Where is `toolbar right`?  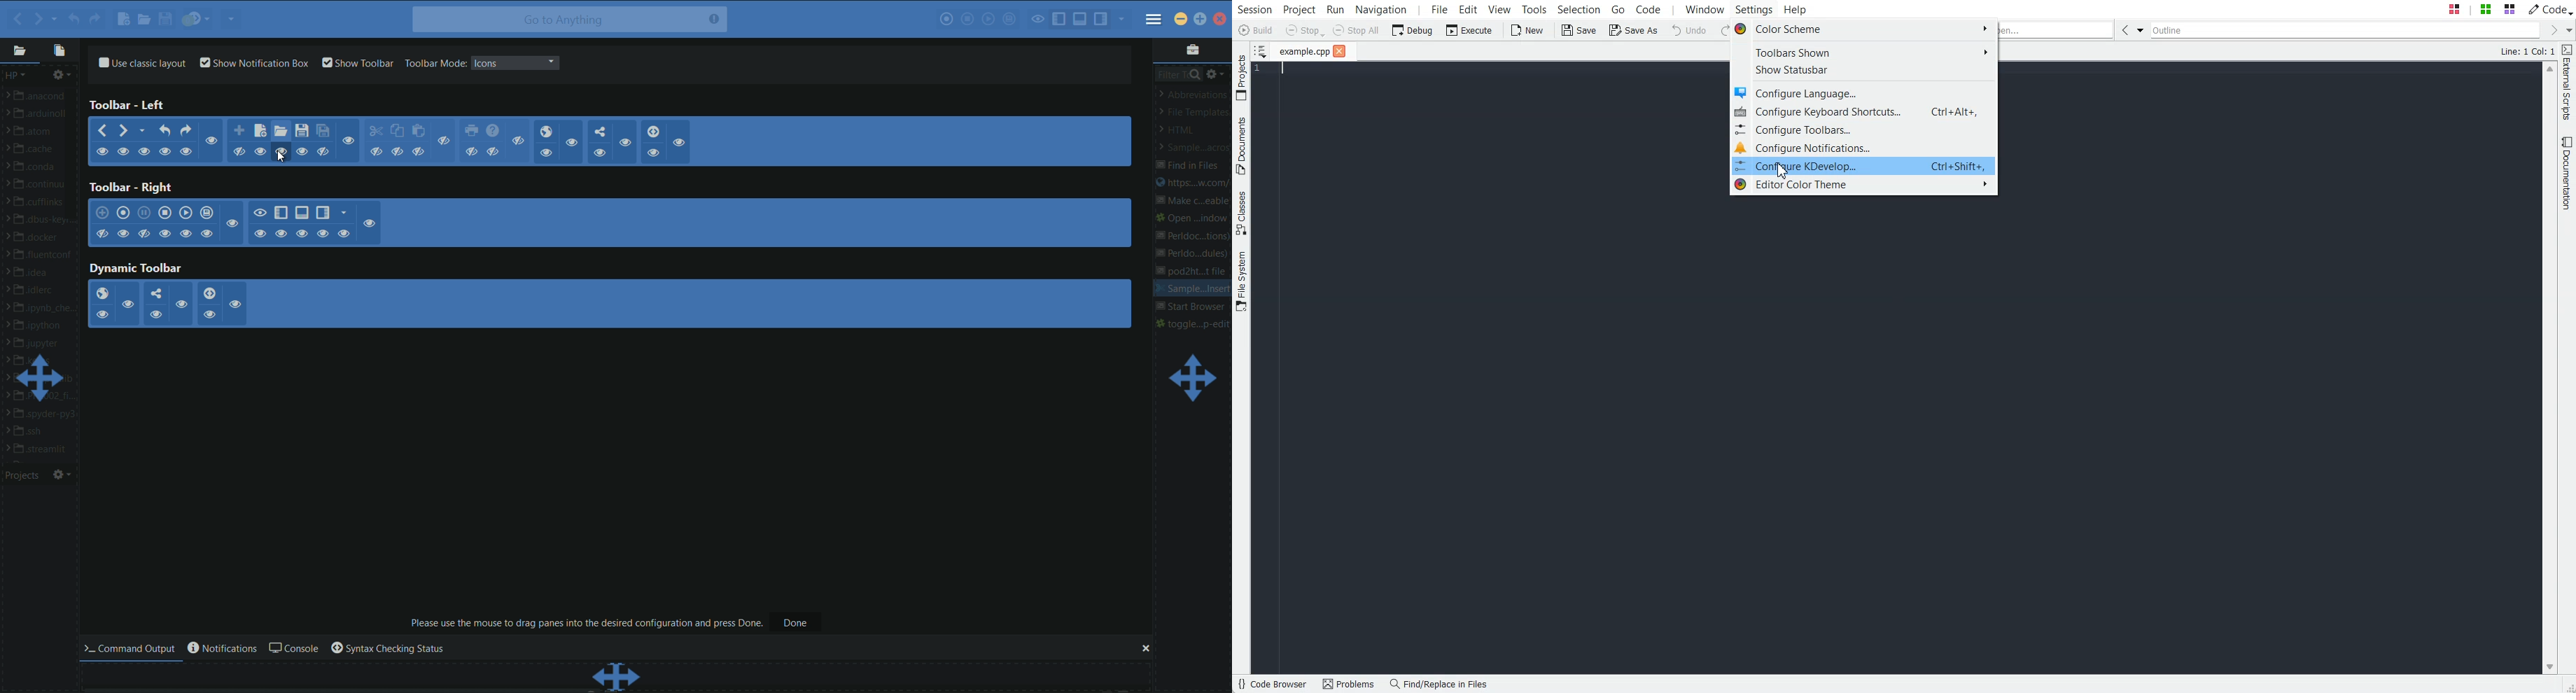 toolbar right is located at coordinates (130, 187).